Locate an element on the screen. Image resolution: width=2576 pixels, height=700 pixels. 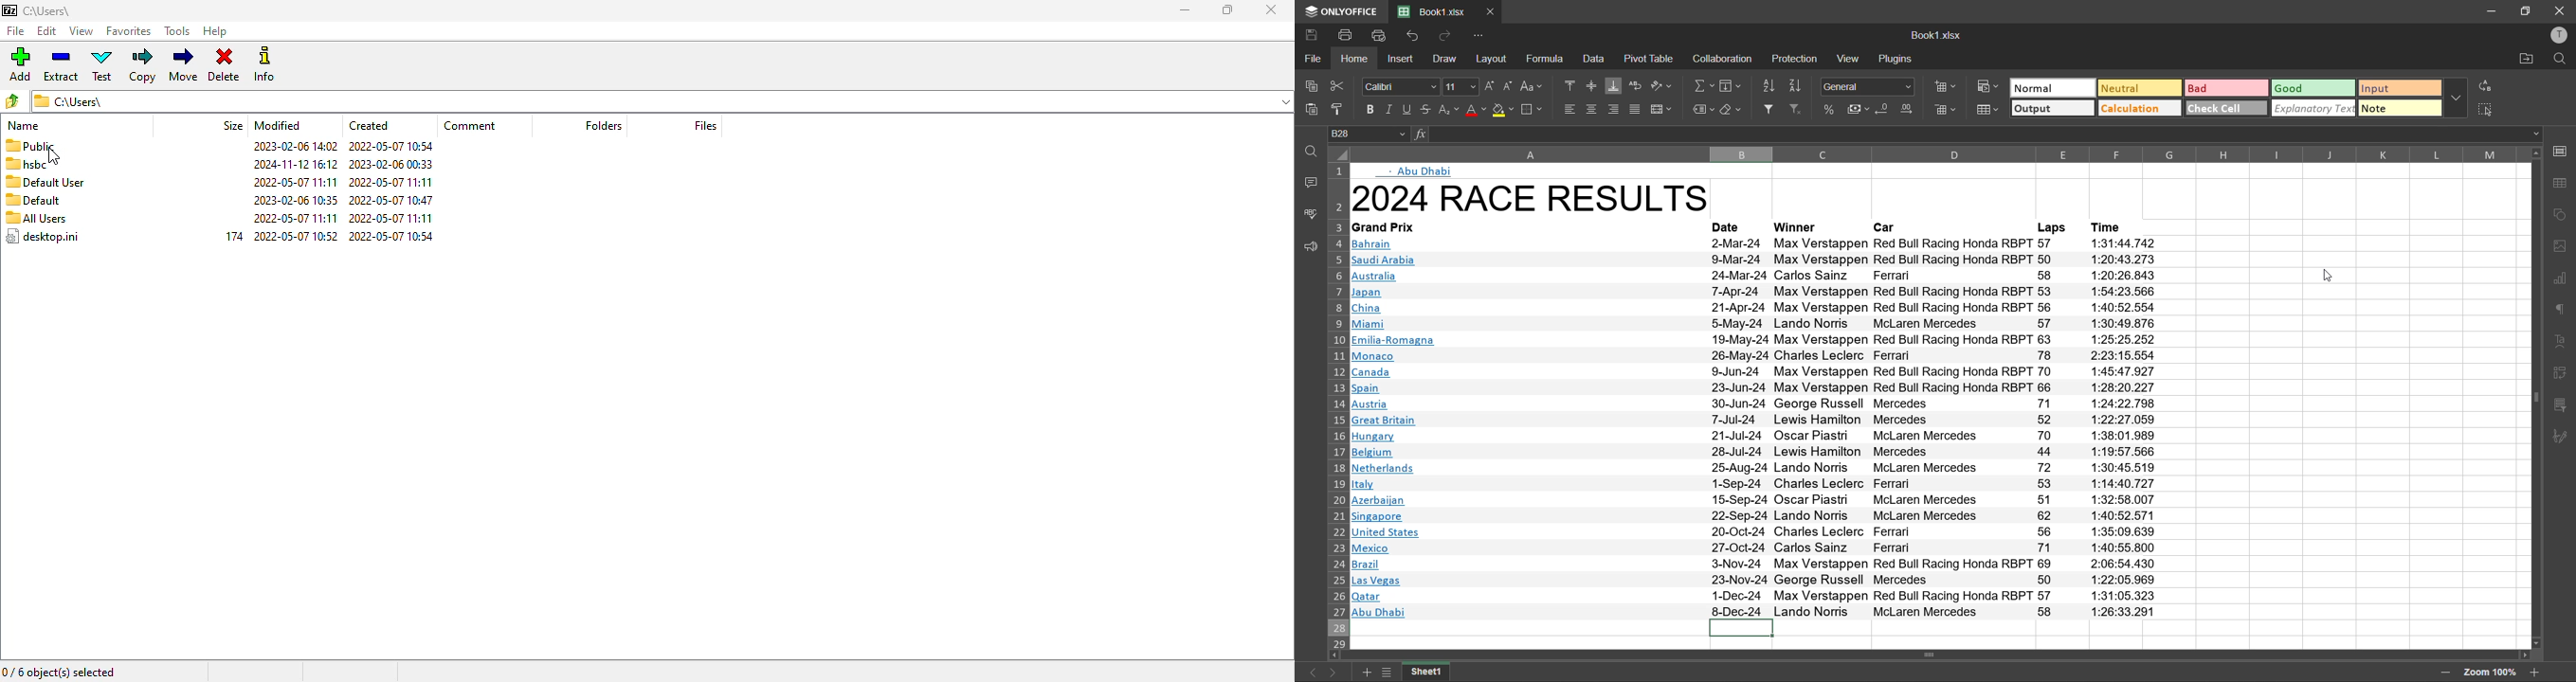
chart is located at coordinates (2563, 277).